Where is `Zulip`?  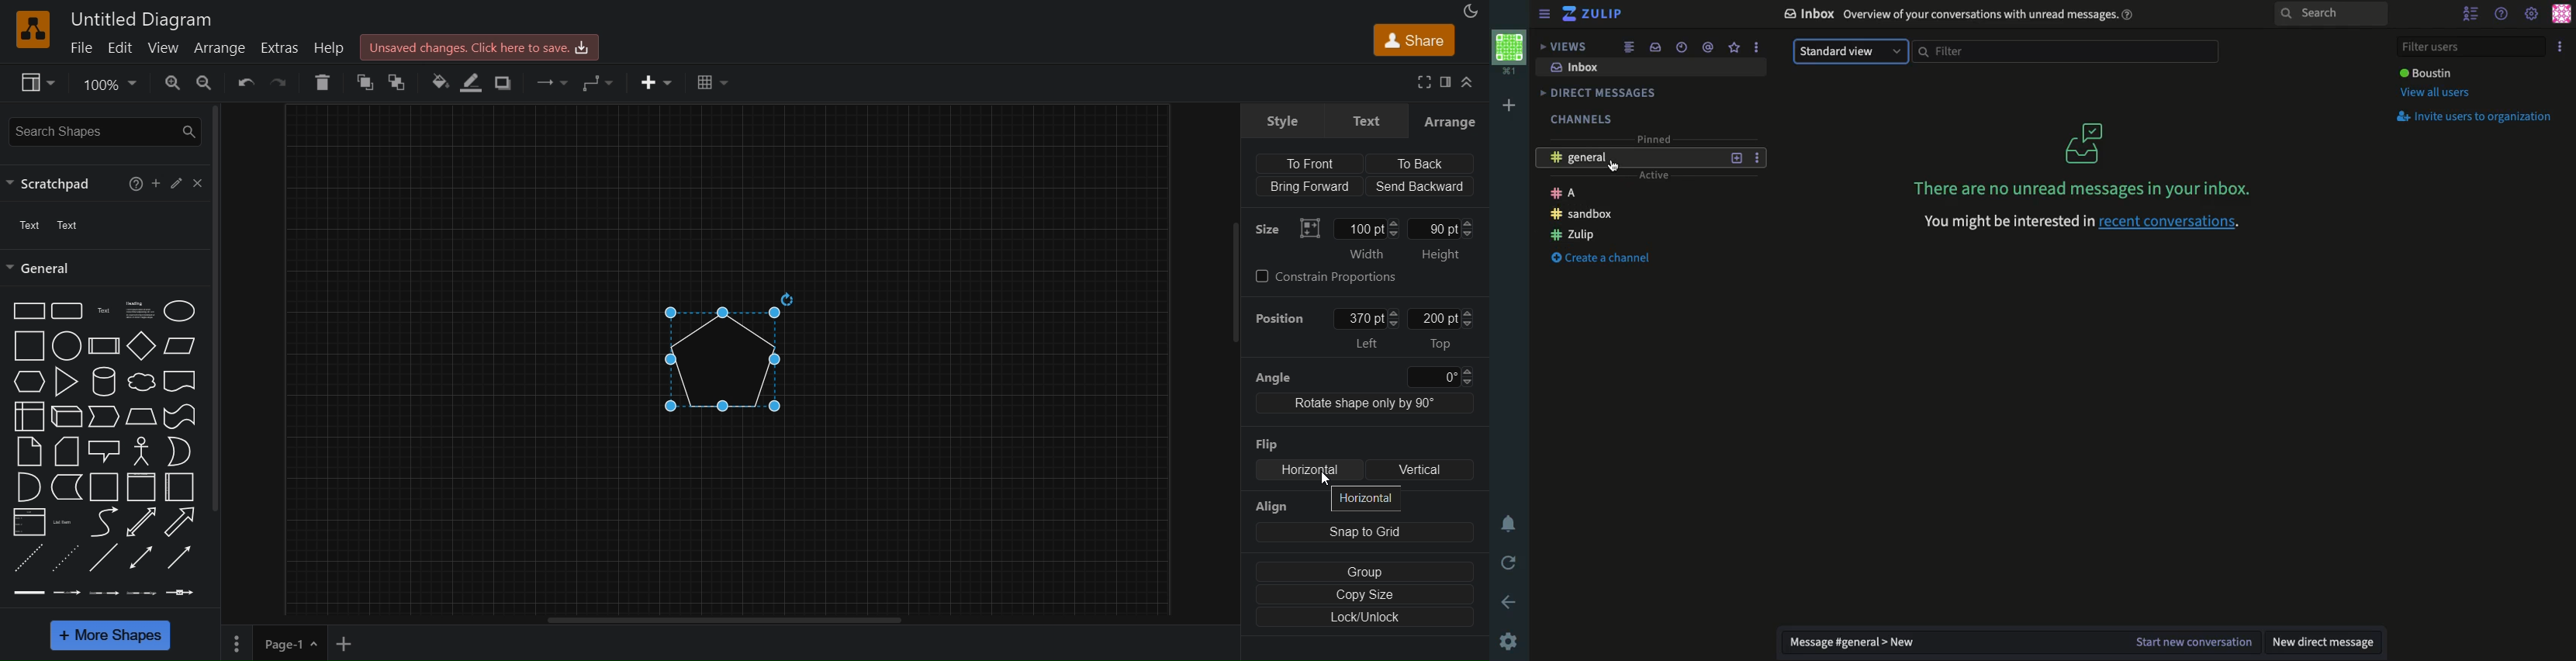 Zulip is located at coordinates (1574, 235).